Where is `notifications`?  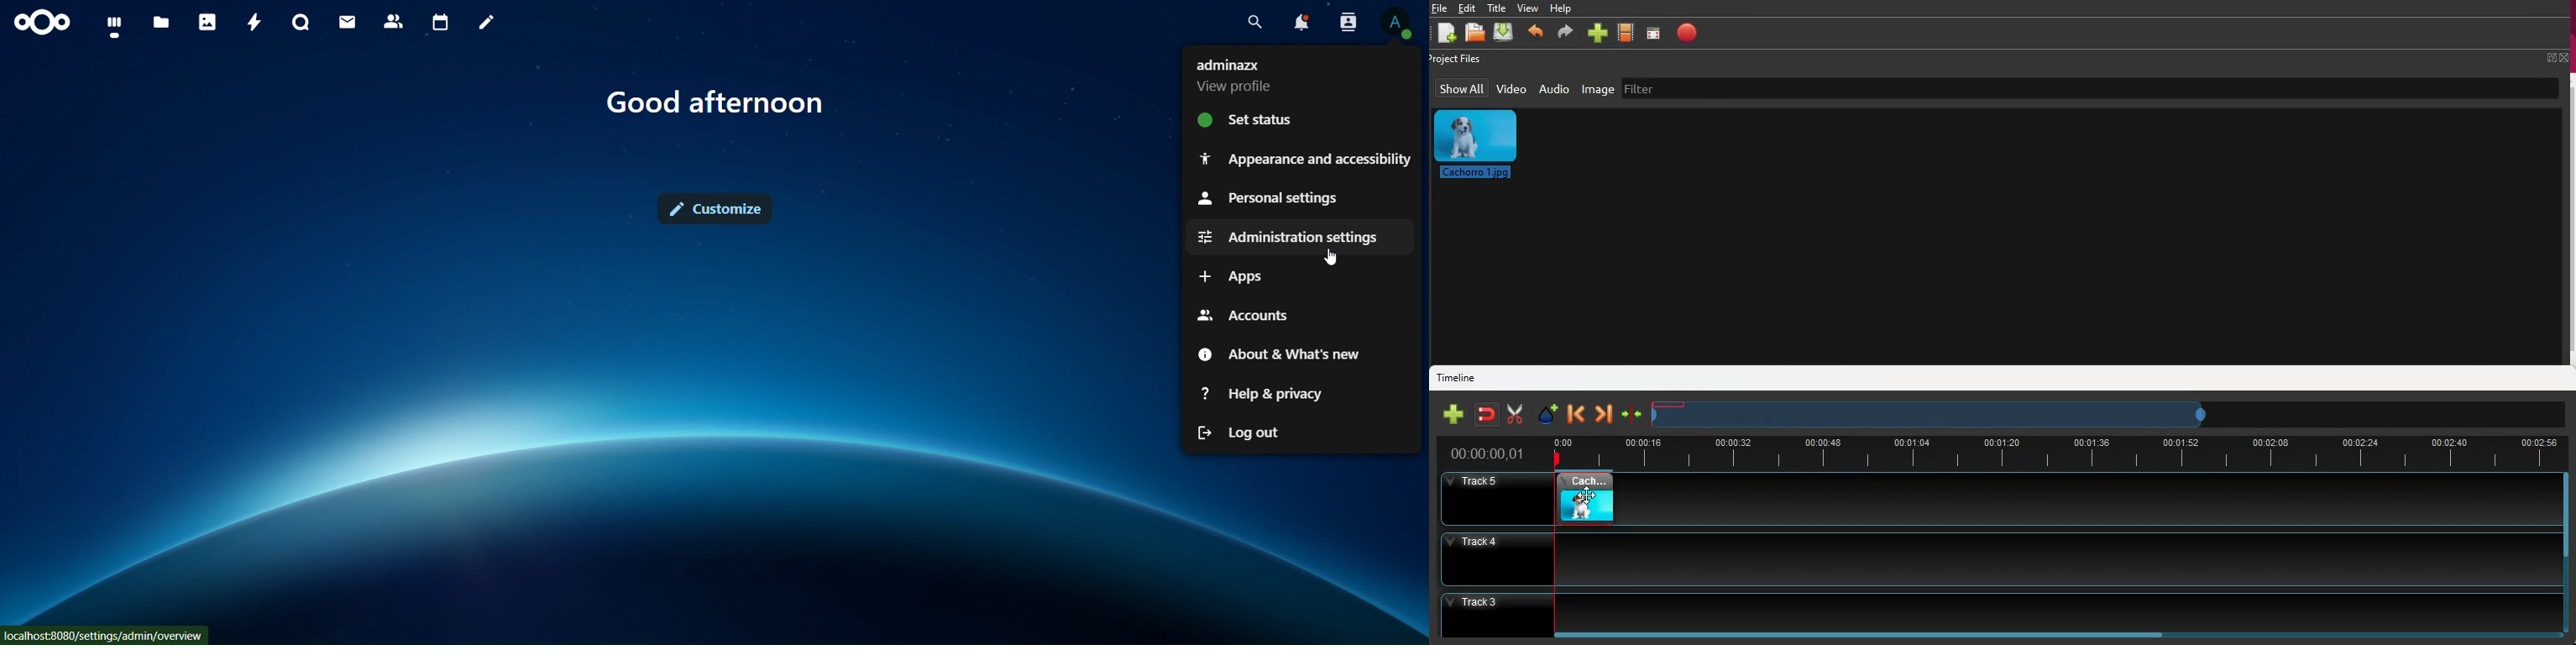 notifications is located at coordinates (1303, 22).